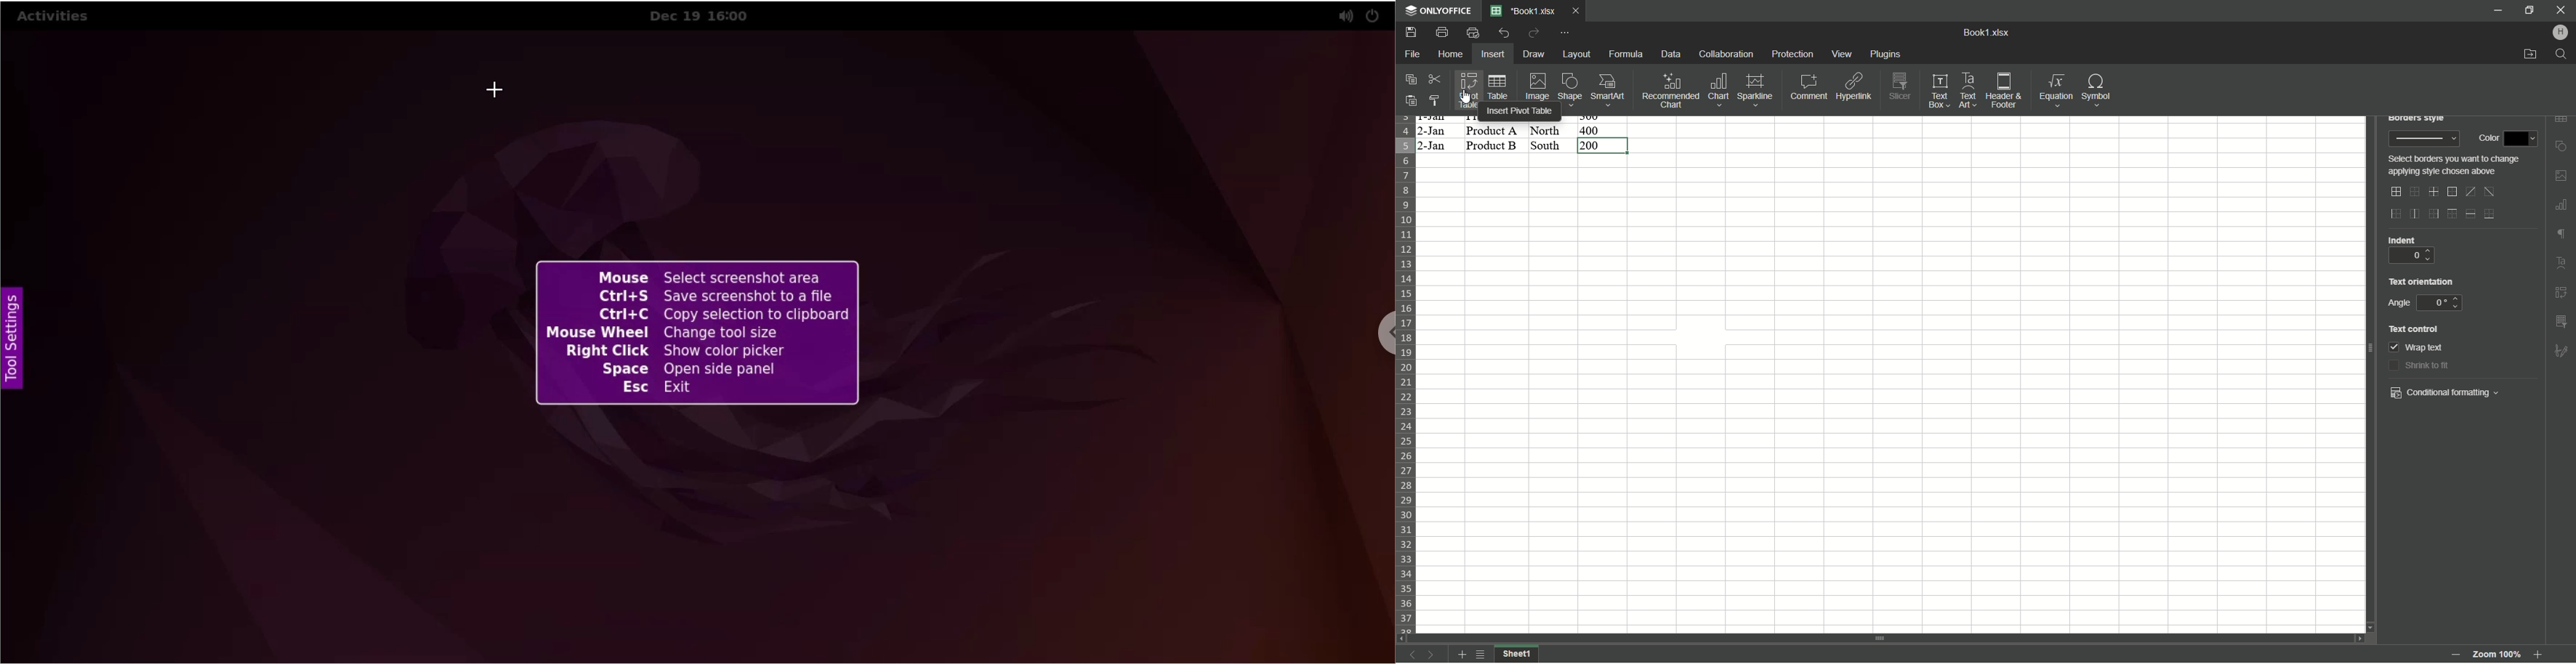 The width and height of the screenshot is (2576, 672). What do you see at coordinates (2562, 32) in the screenshot?
I see `hp` at bounding box center [2562, 32].